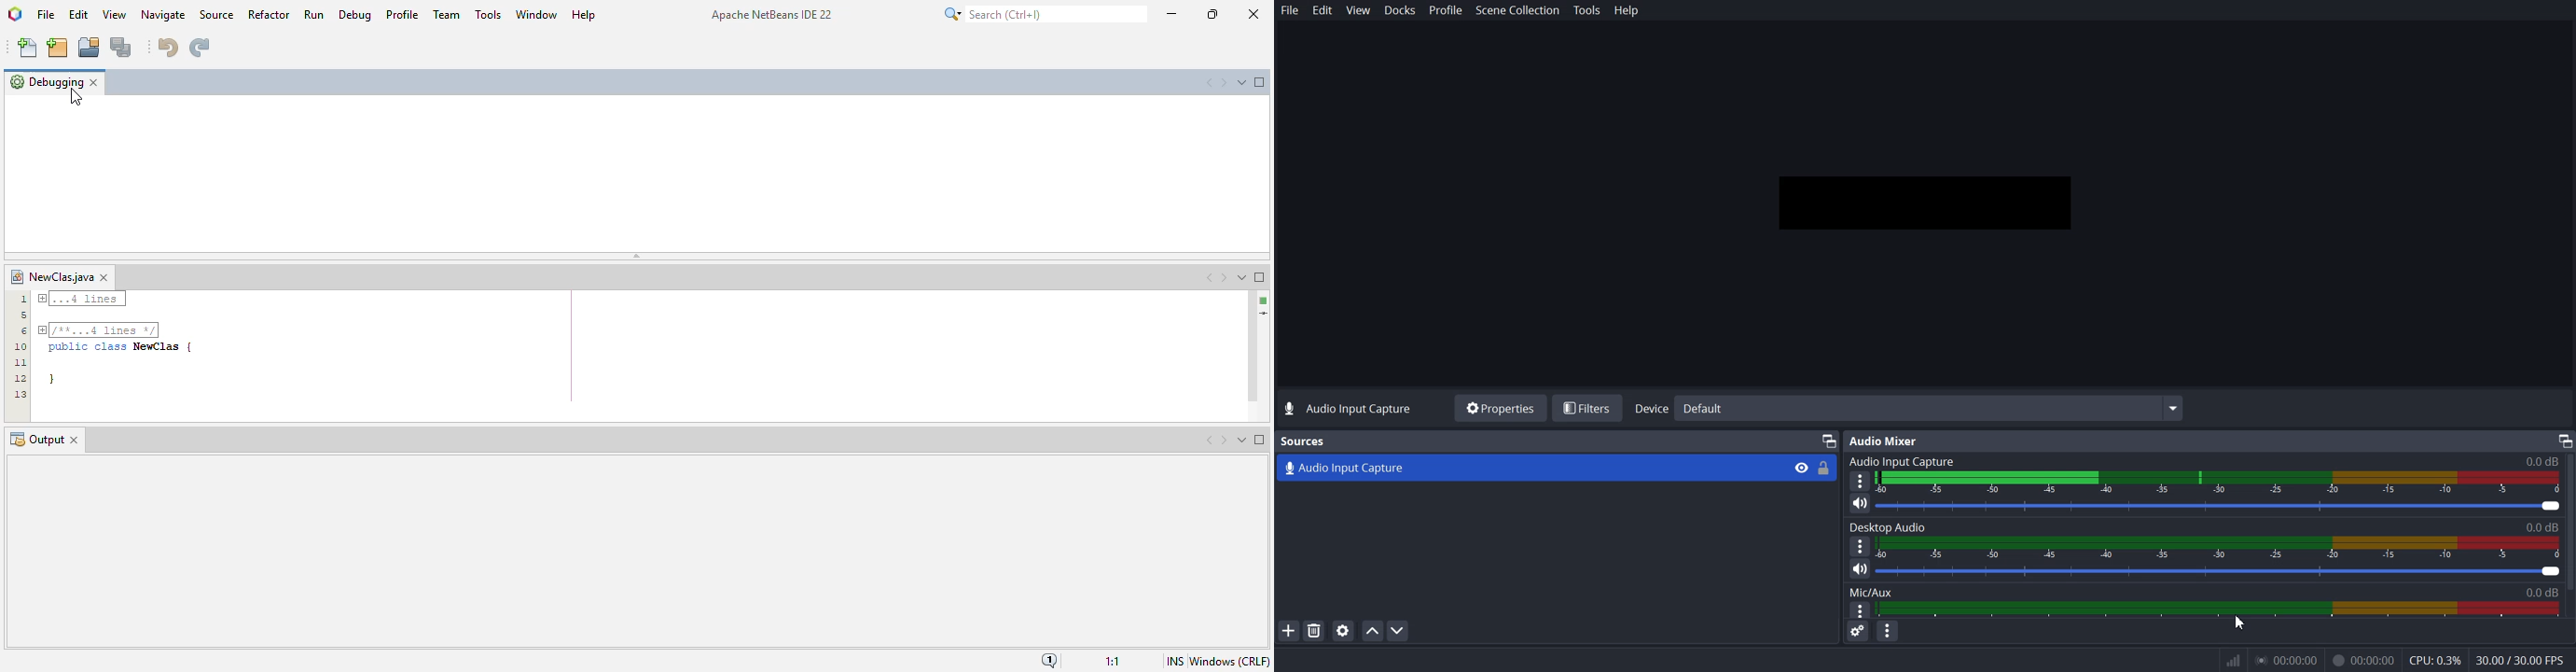 Image resolution: width=2576 pixels, height=672 pixels. Describe the element at coordinates (770, 15) in the screenshot. I see `Apache NetBeans IDE 22` at that location.